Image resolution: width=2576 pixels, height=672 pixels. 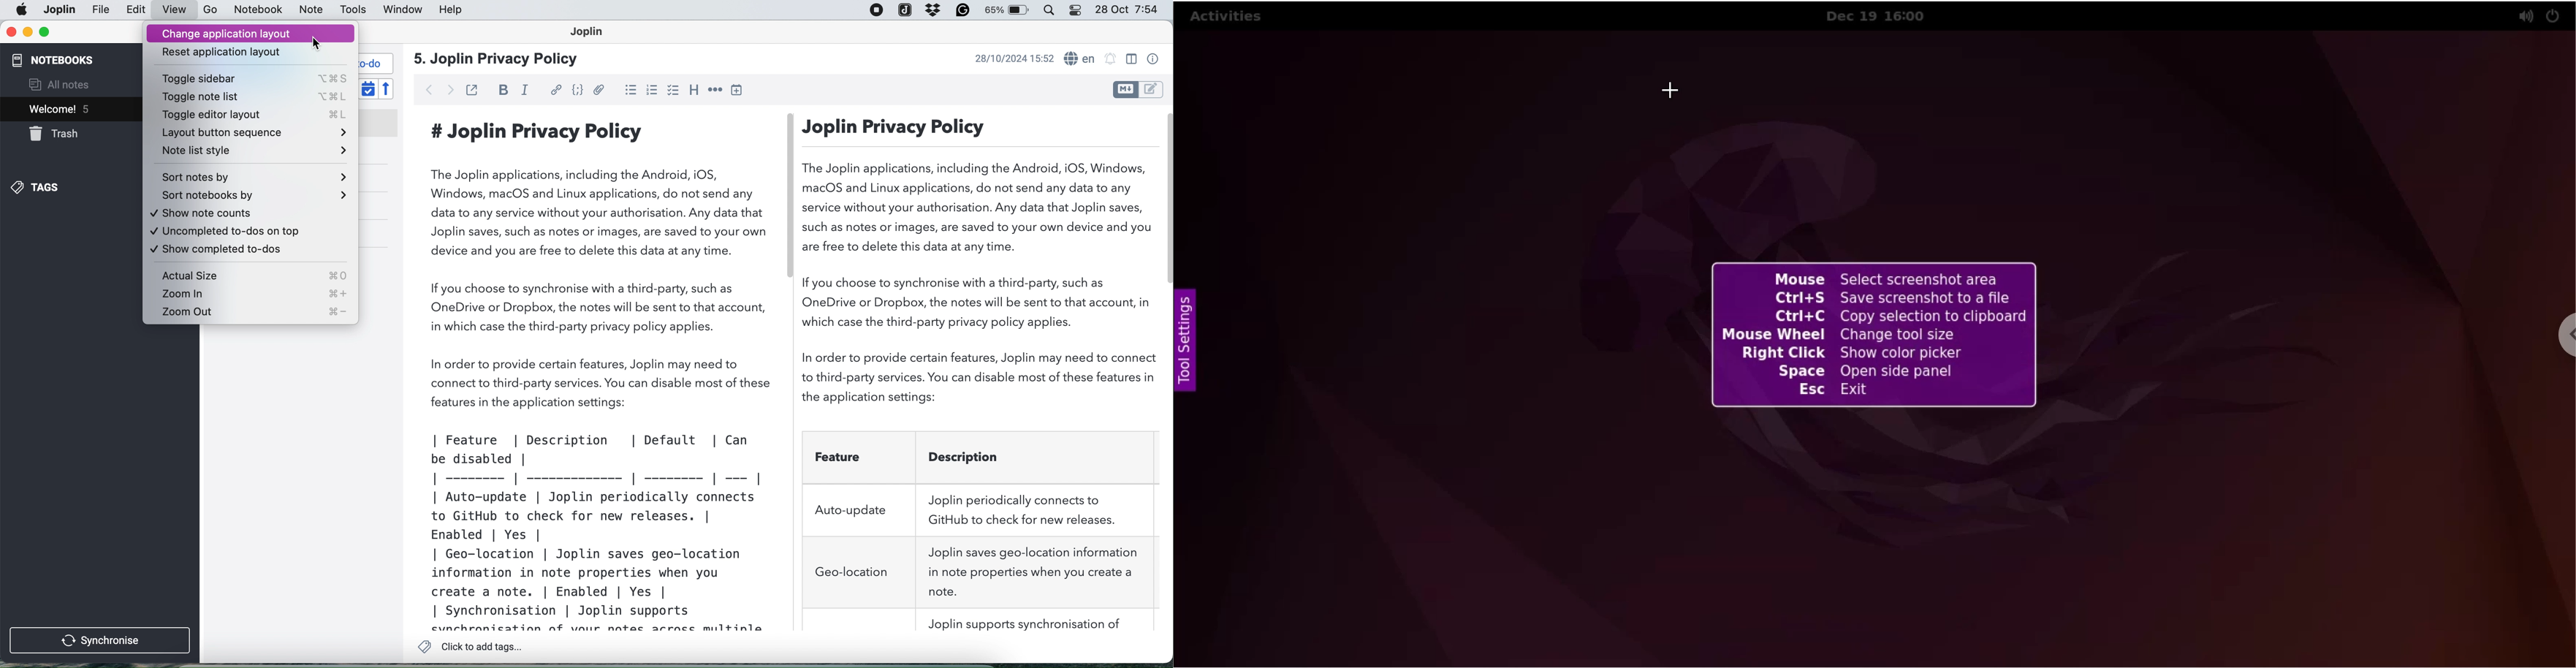 I want to click on vertical scroll bar, so click(x=790, y=196).